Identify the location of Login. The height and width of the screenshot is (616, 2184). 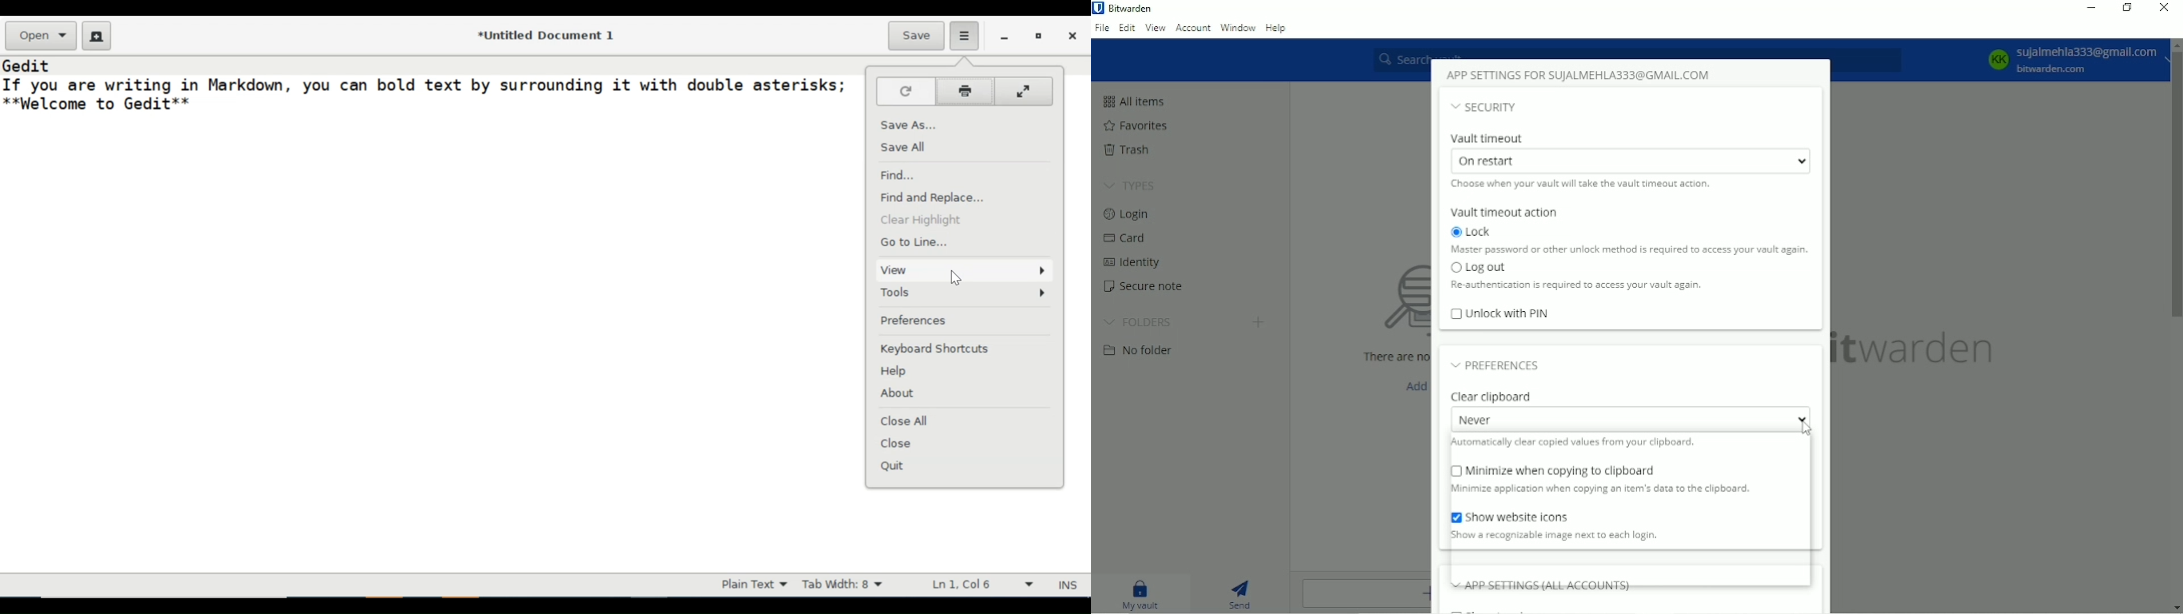
(1131, 215).